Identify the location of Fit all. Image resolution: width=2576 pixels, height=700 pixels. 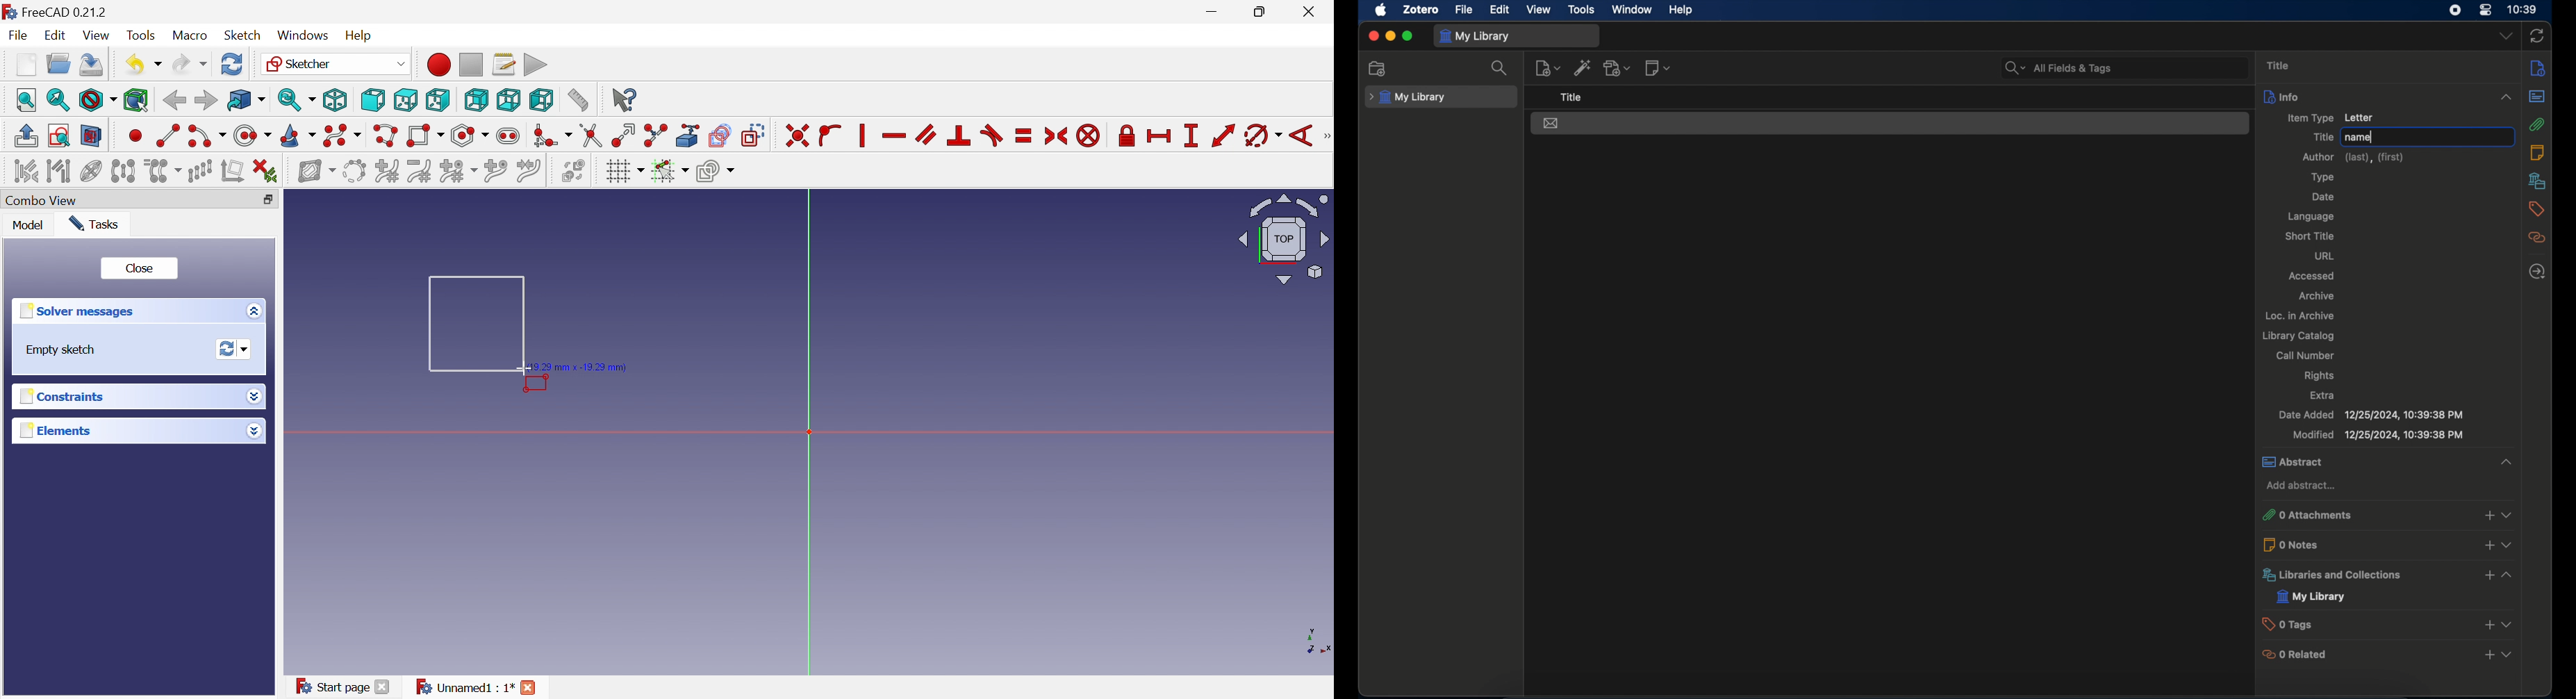
(27, 99).